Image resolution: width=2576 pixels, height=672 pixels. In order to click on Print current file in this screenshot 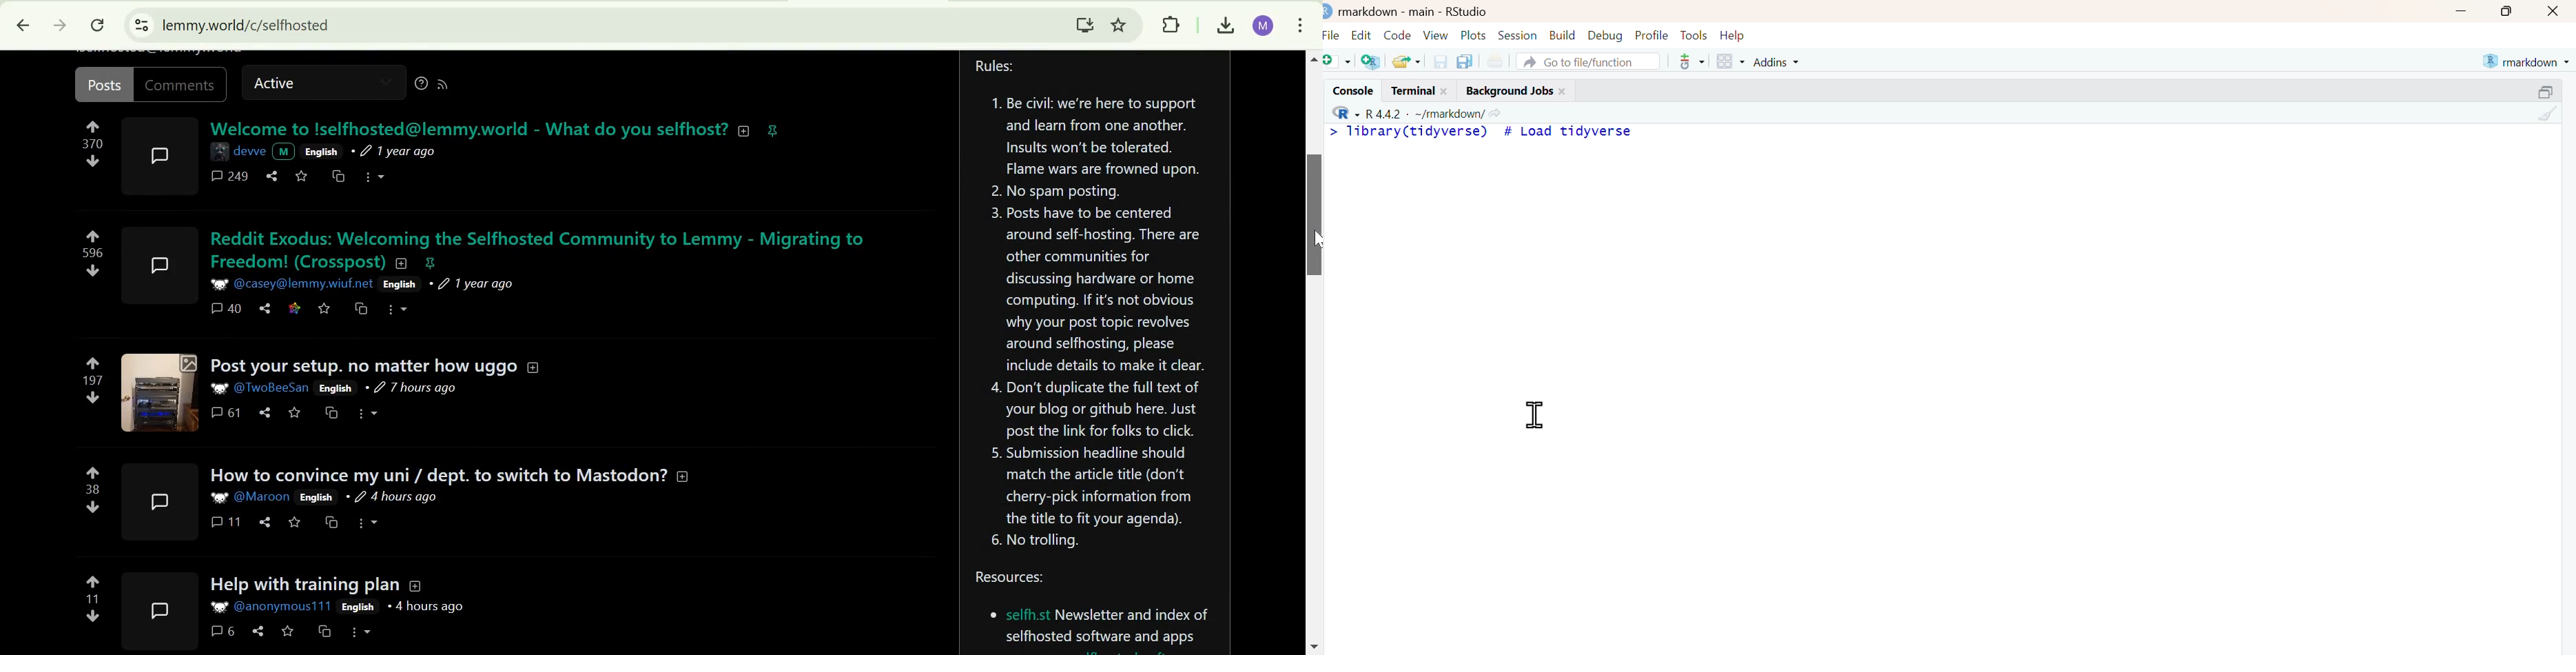, I will do `click(1495, 61)`.